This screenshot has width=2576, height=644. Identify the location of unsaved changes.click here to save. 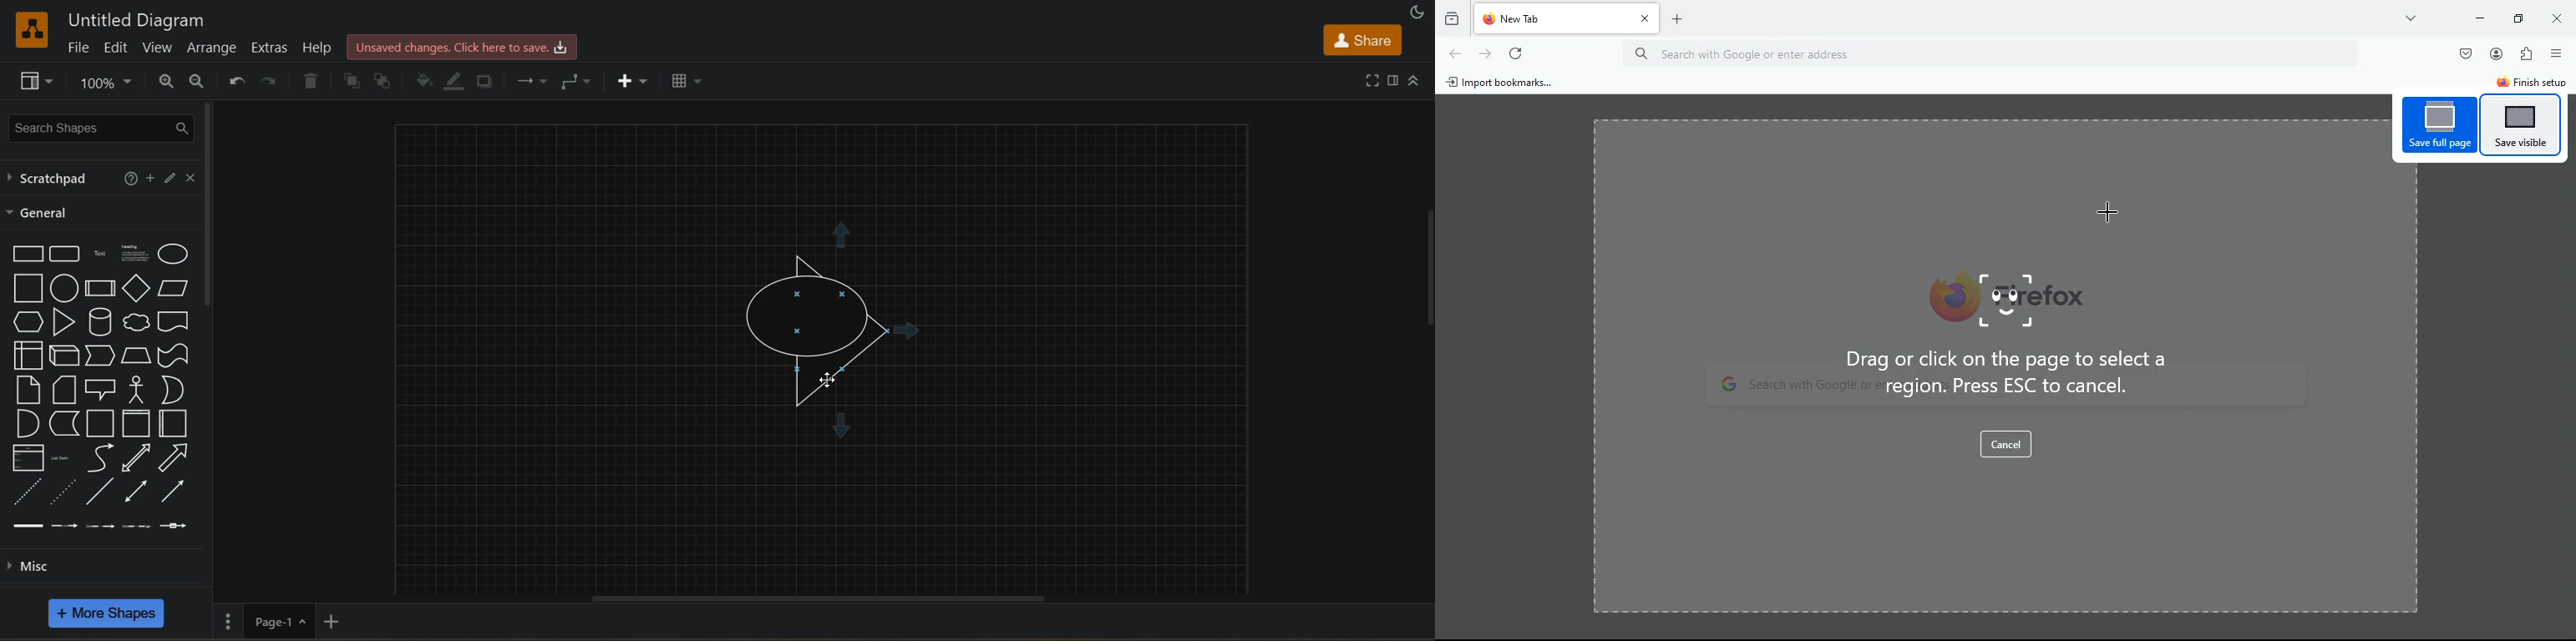
(464, 47).